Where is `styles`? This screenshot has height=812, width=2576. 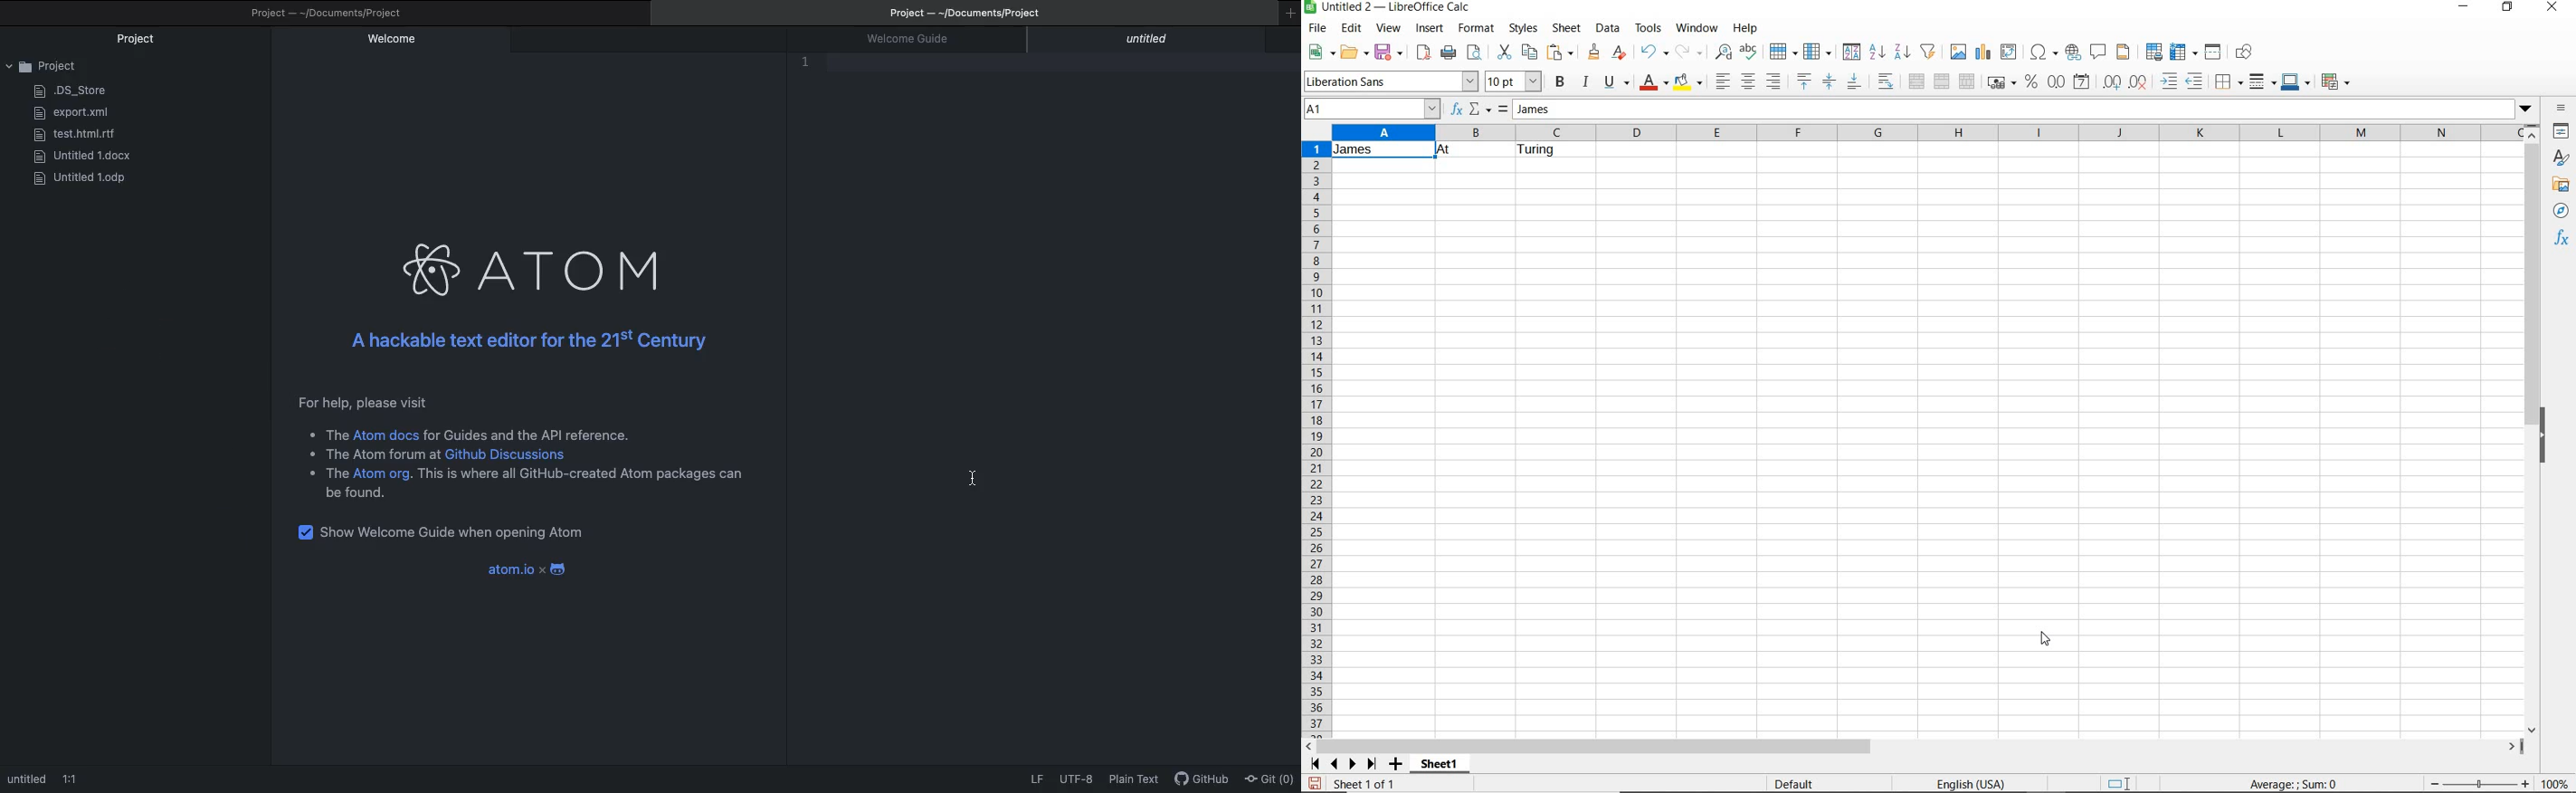
styles is located at coordinates (1524, 30).